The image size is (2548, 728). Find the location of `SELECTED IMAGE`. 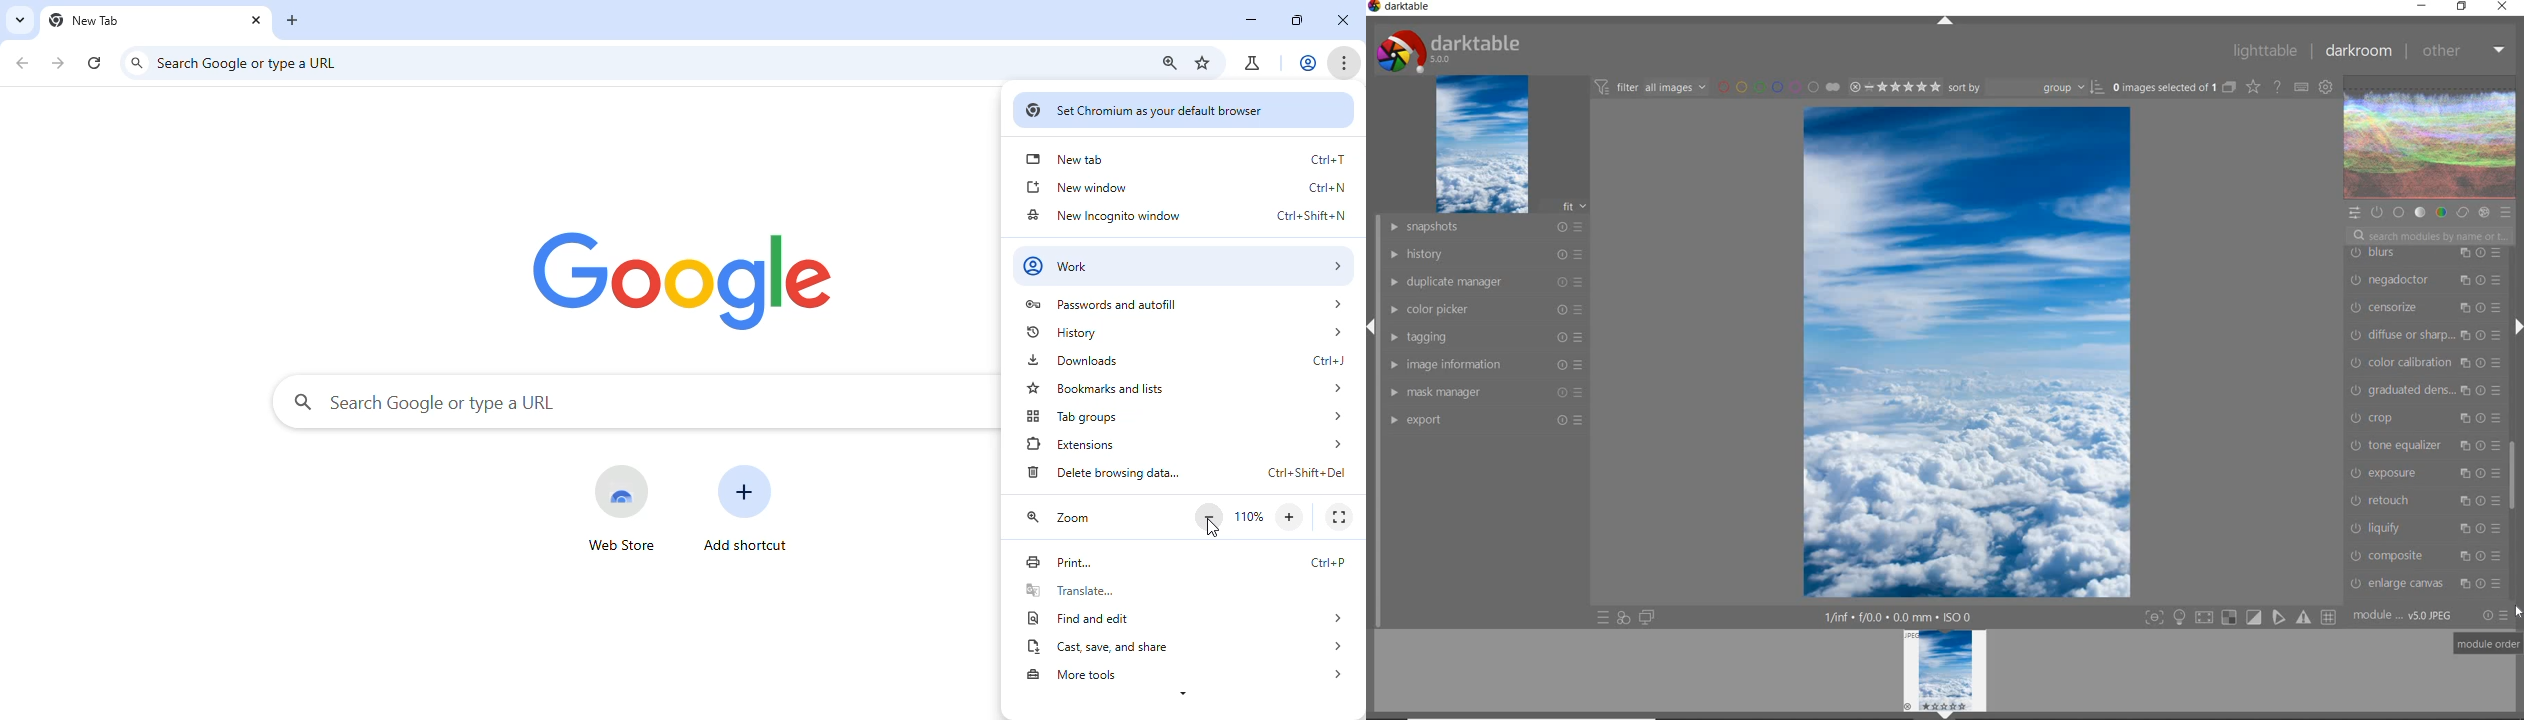

SELECTED IMAGE is located at coordinates (1967, 352).